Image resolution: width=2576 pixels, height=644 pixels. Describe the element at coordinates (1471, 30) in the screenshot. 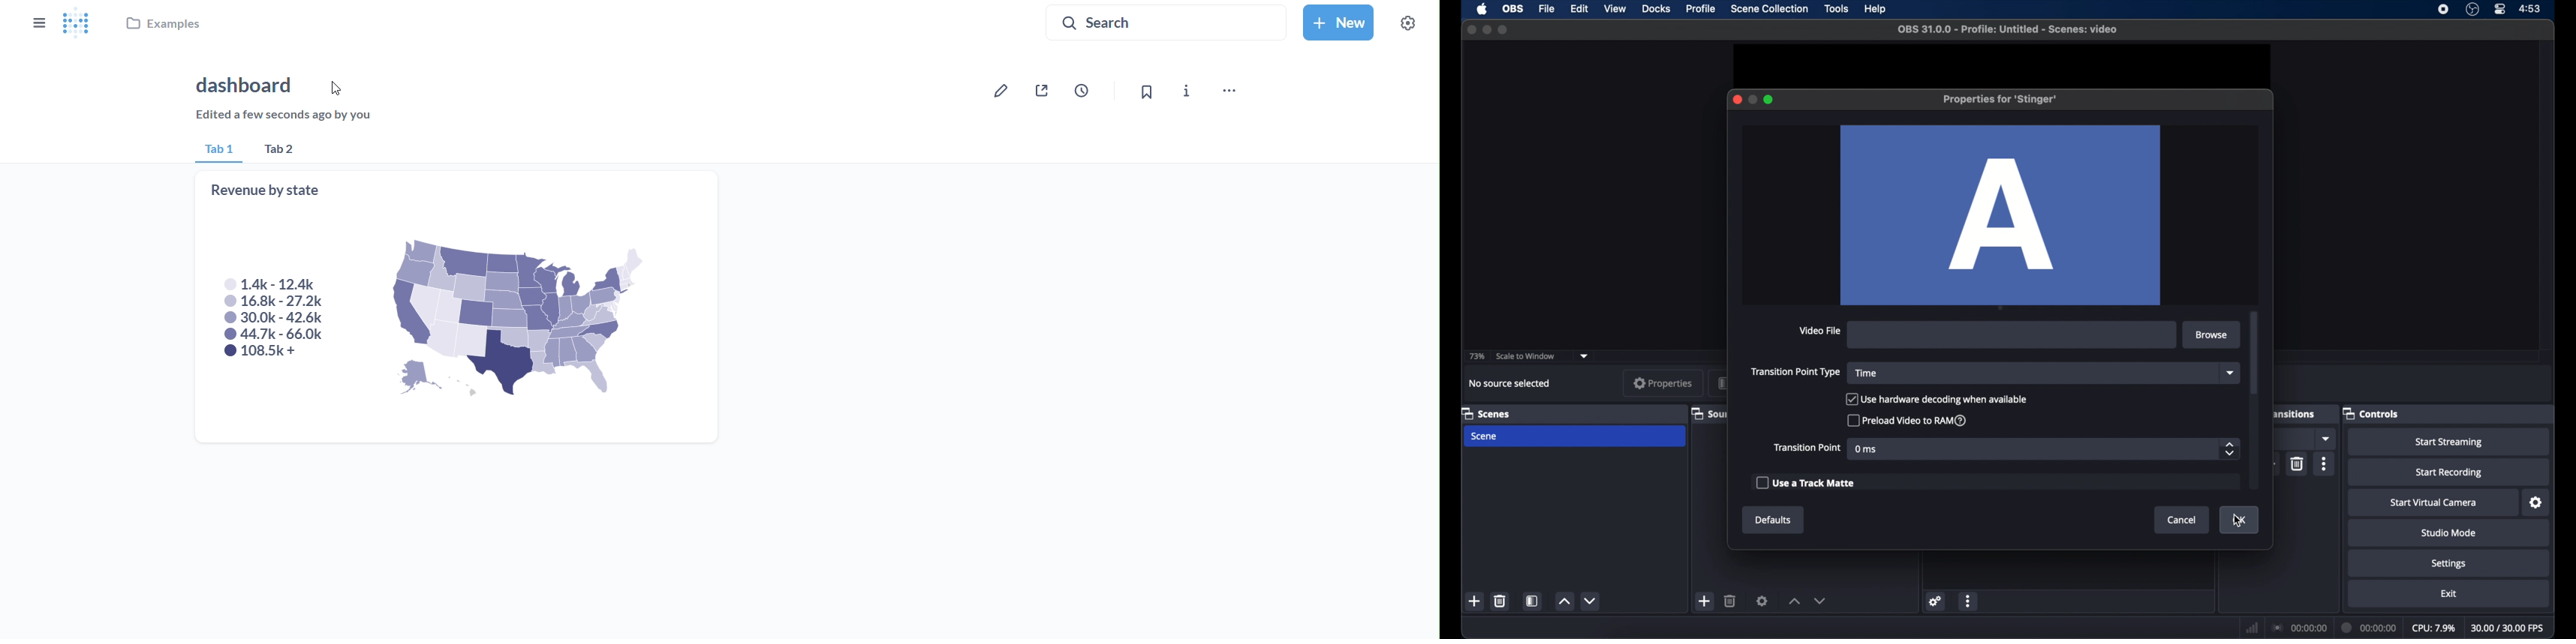

I see `close` at that location.